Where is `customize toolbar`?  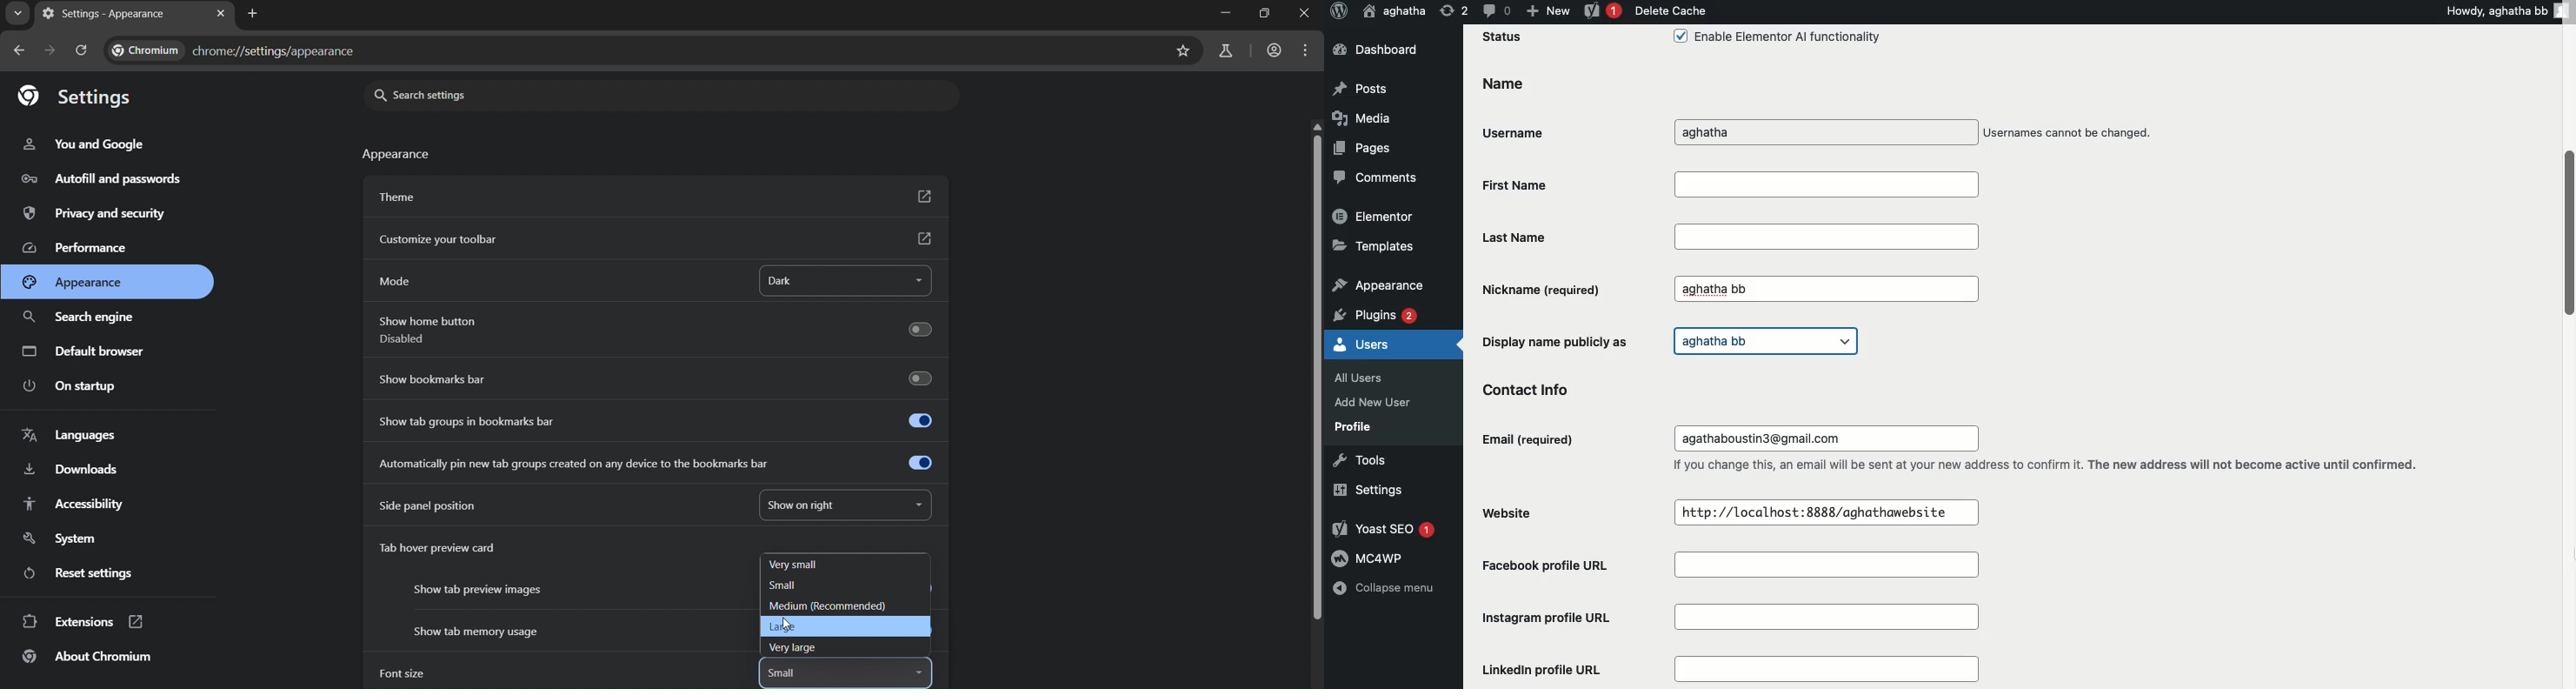
customize toolbar is located at coordinates (655, 240).